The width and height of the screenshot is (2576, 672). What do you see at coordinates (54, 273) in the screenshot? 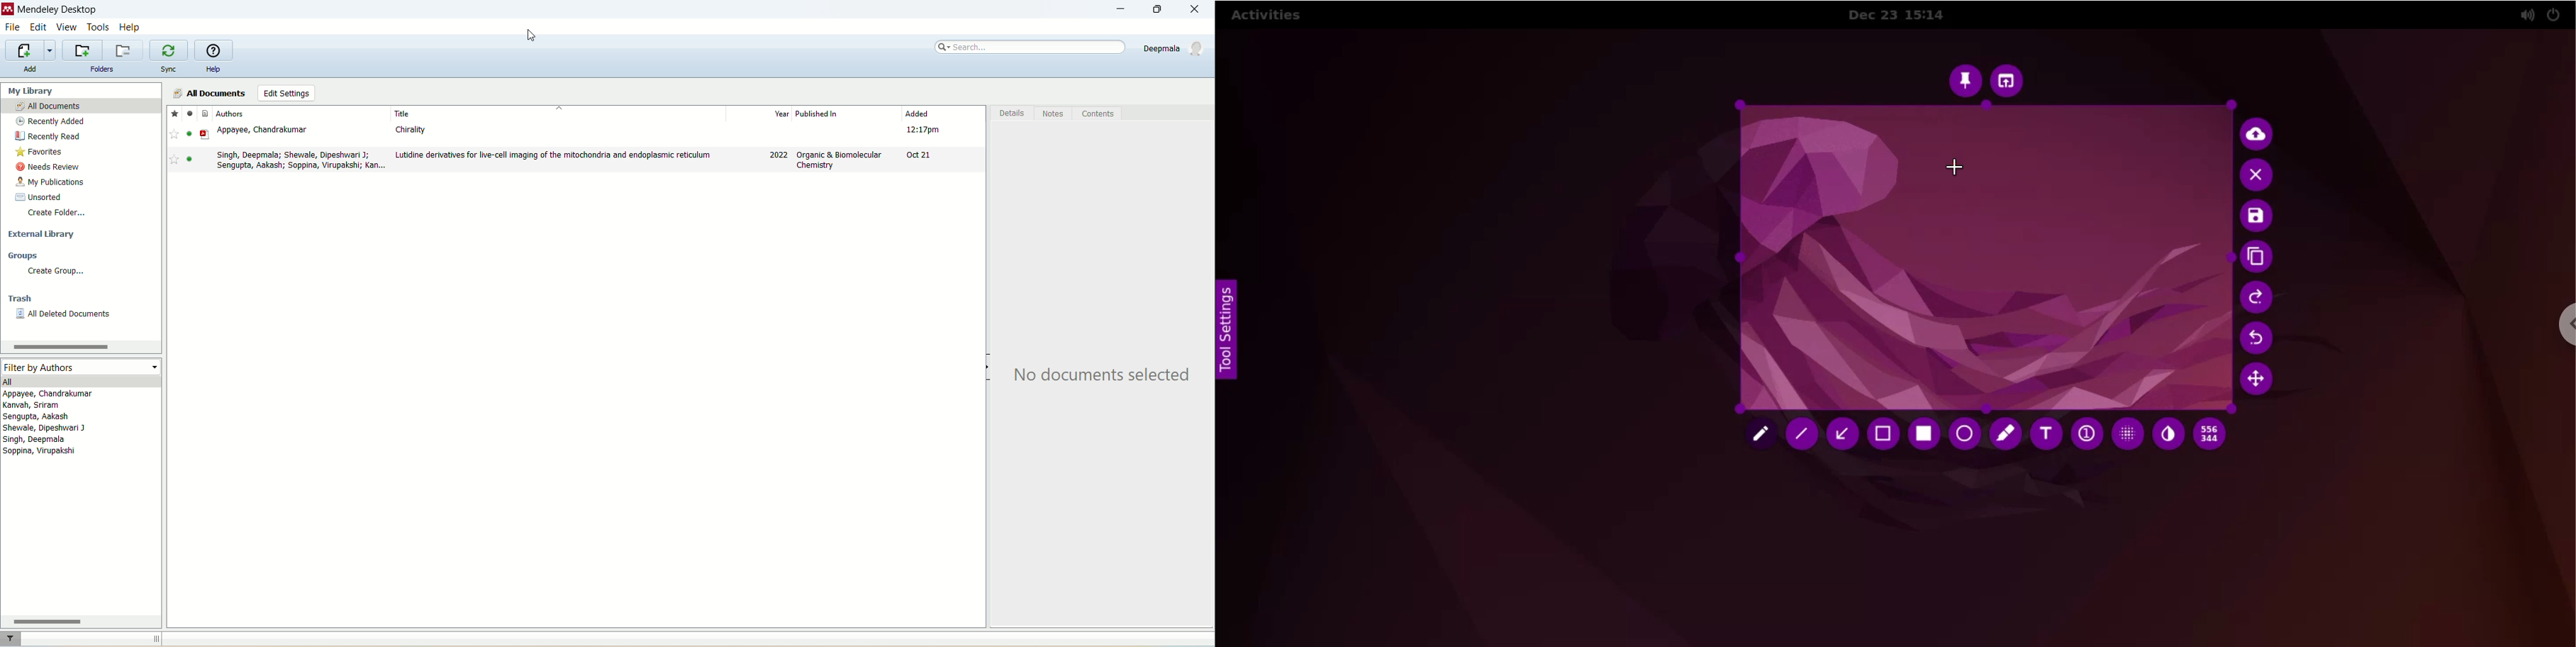
I see `create group` at bounding box center [54, 273].